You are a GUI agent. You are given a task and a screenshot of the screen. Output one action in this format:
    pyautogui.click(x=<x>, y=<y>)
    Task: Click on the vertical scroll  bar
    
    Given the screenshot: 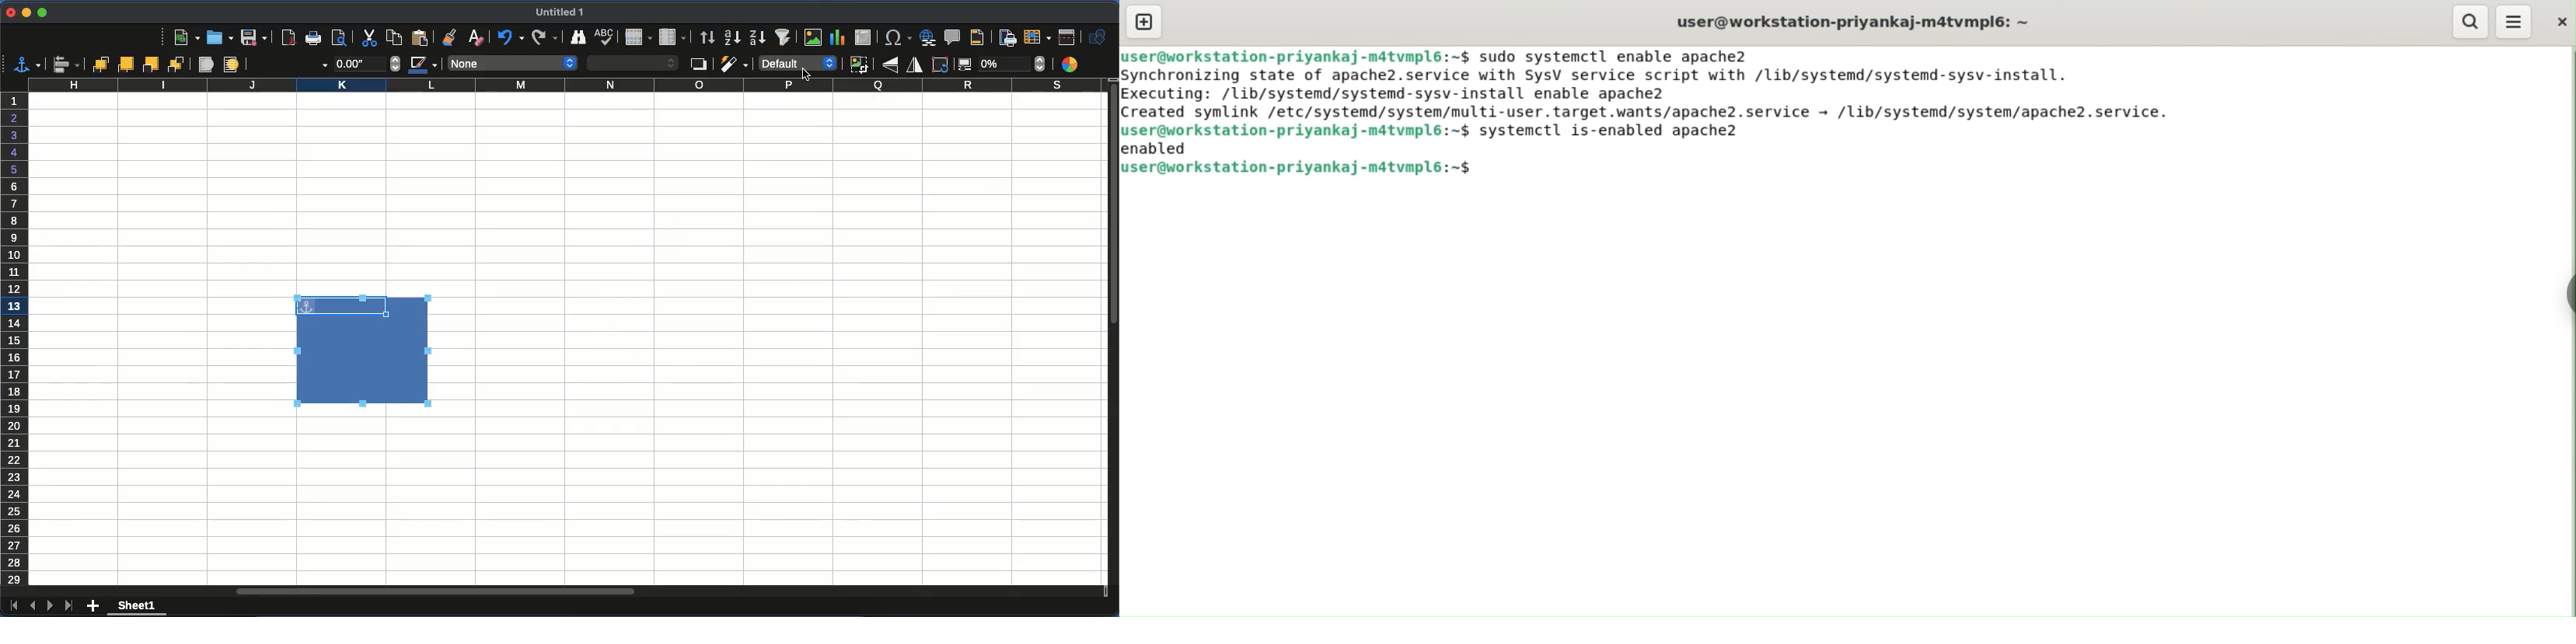 What is the action you would take?
    pyautogui.click(x=1112, y=207)
    